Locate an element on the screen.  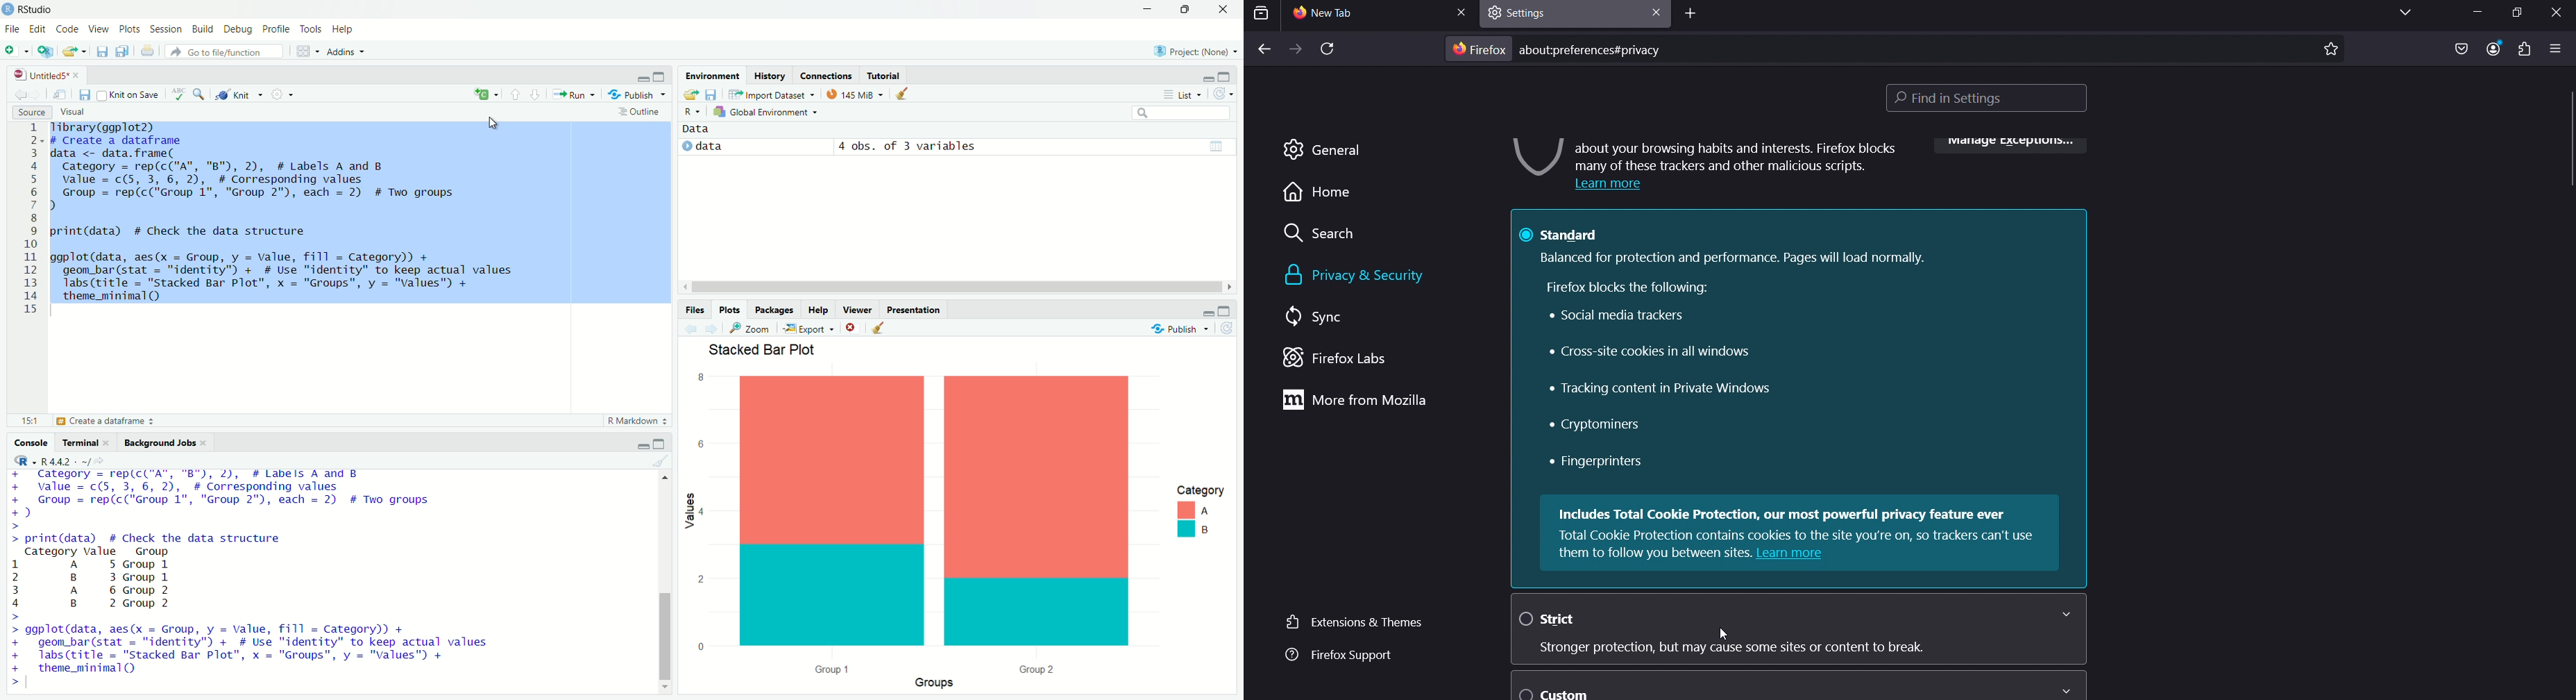
Export is located at coordinates (812, 327).